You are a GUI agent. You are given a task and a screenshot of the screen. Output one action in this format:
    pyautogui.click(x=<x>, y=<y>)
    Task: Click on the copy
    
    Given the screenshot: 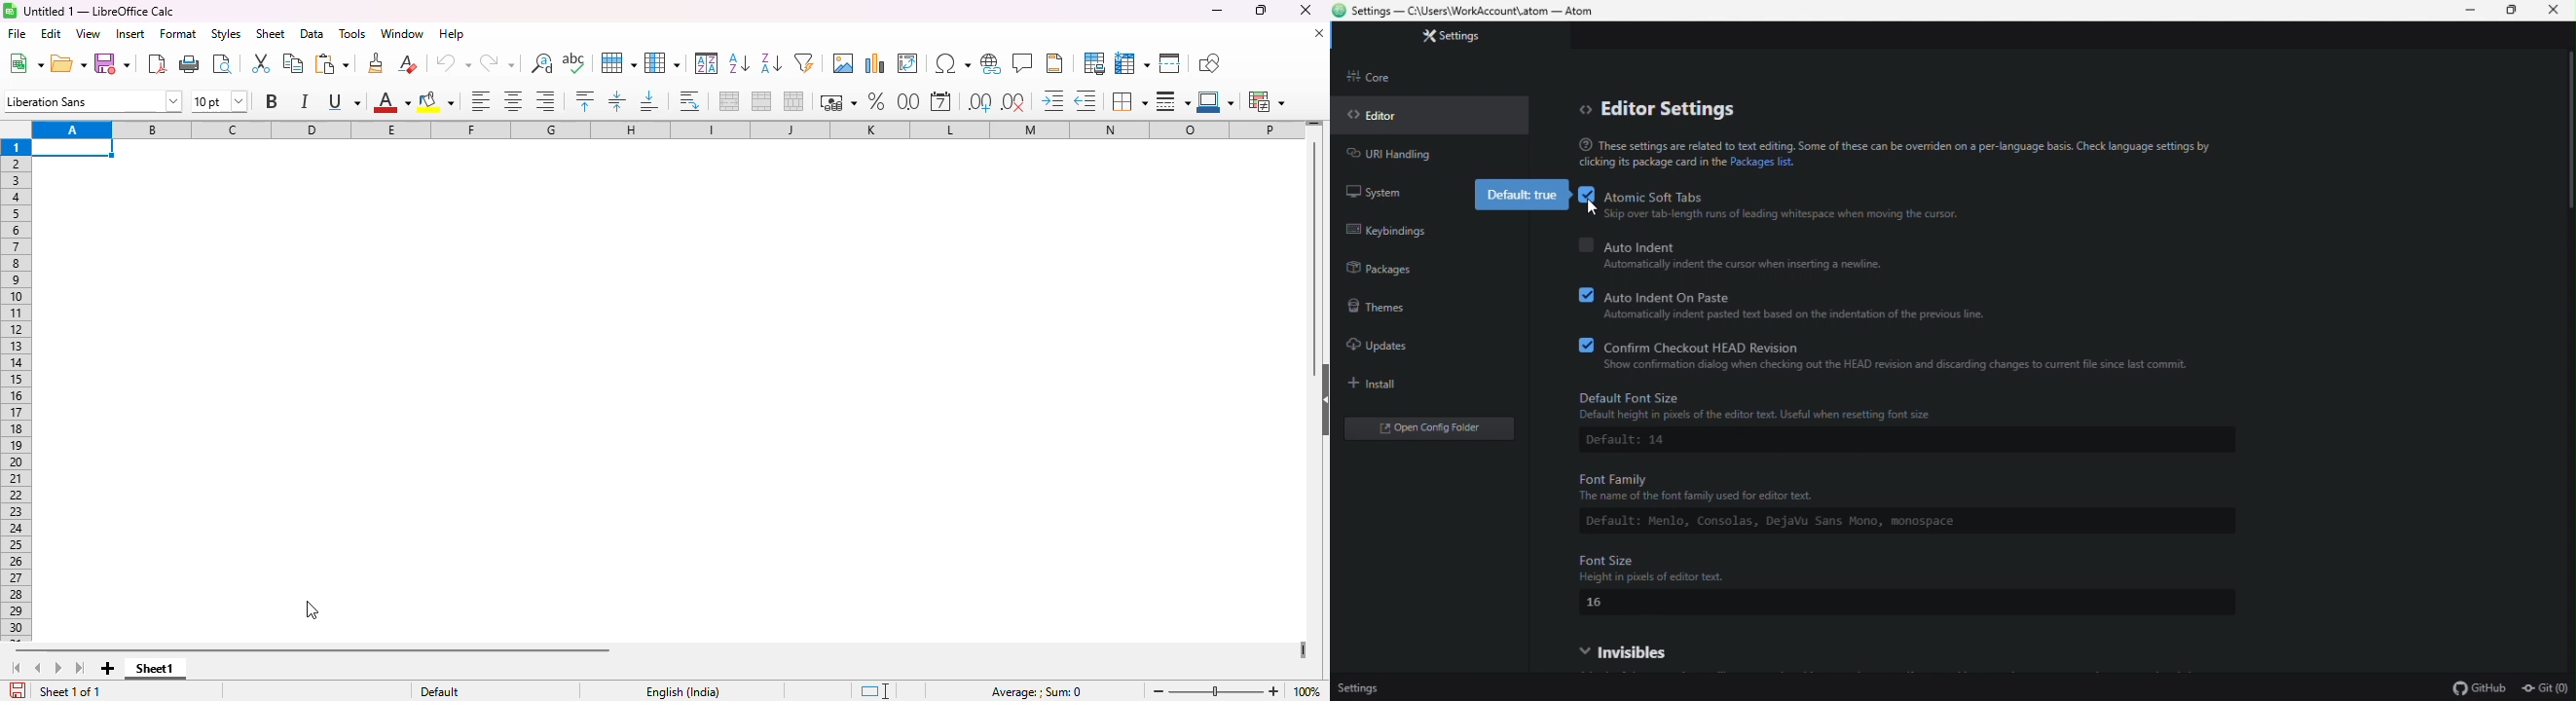 What is the action you would take?
    pyautogui.click(x=293, y=63)
    